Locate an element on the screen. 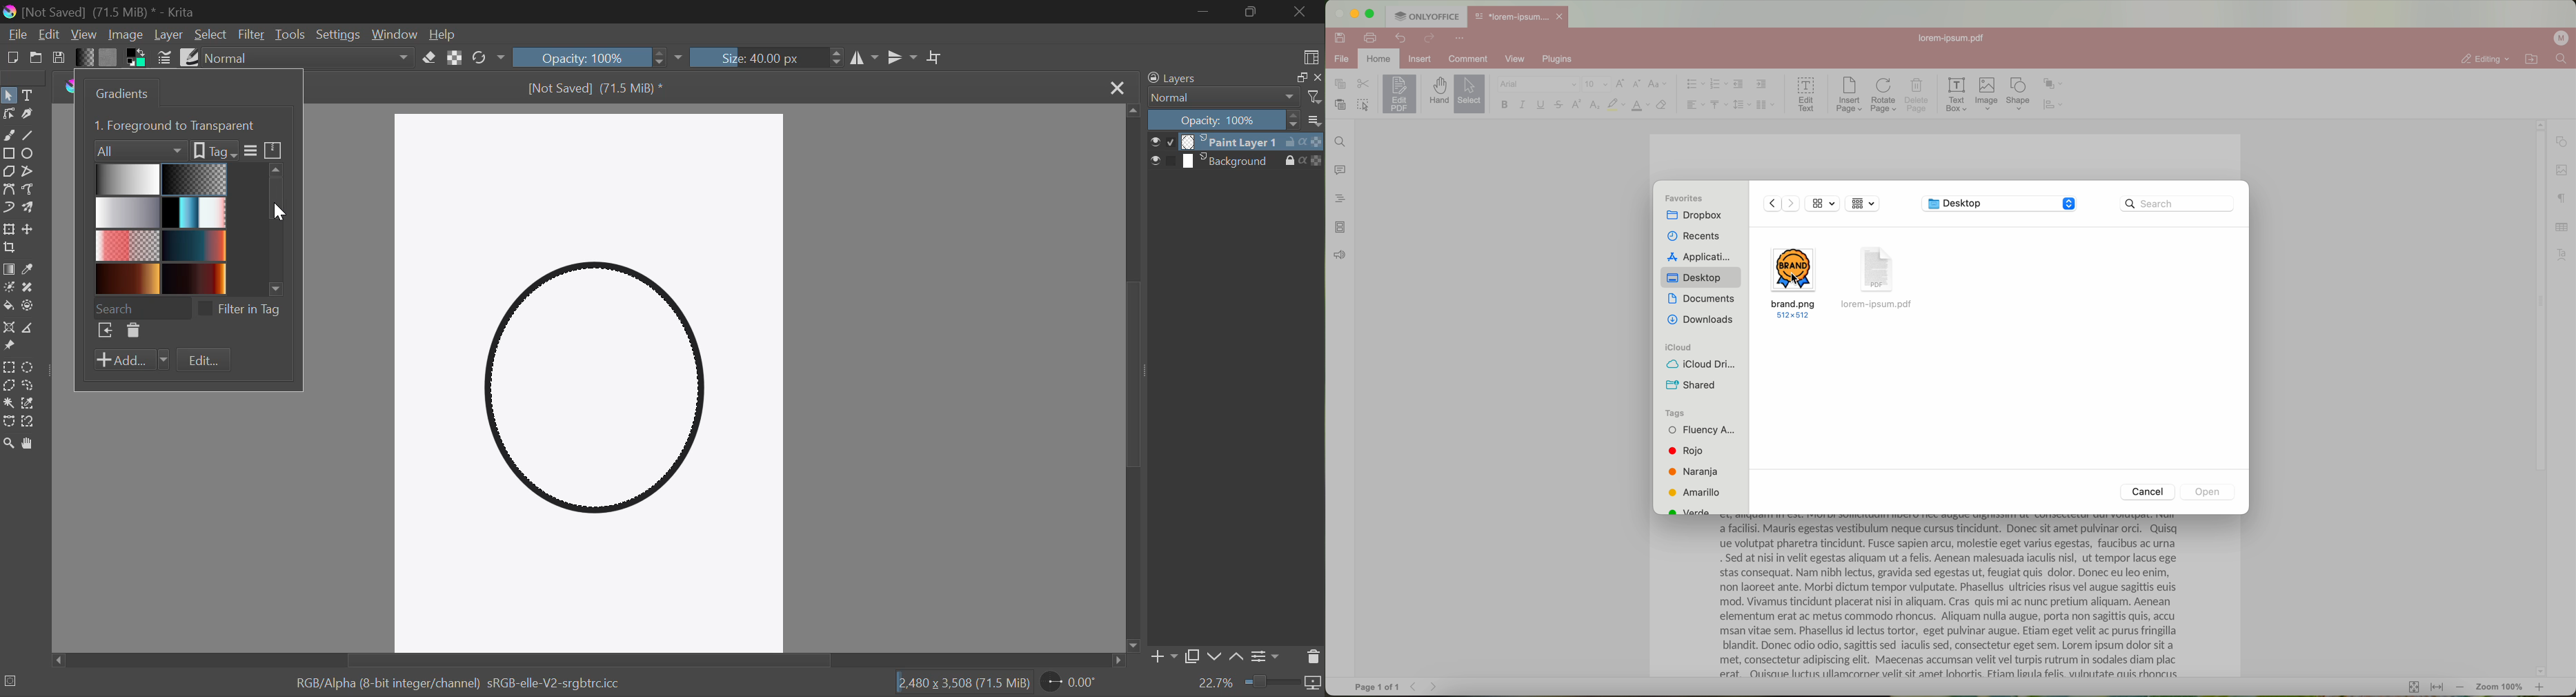 This screenshot has width=2576, height=700. layer 1 is located at coordinates (1231, 142).